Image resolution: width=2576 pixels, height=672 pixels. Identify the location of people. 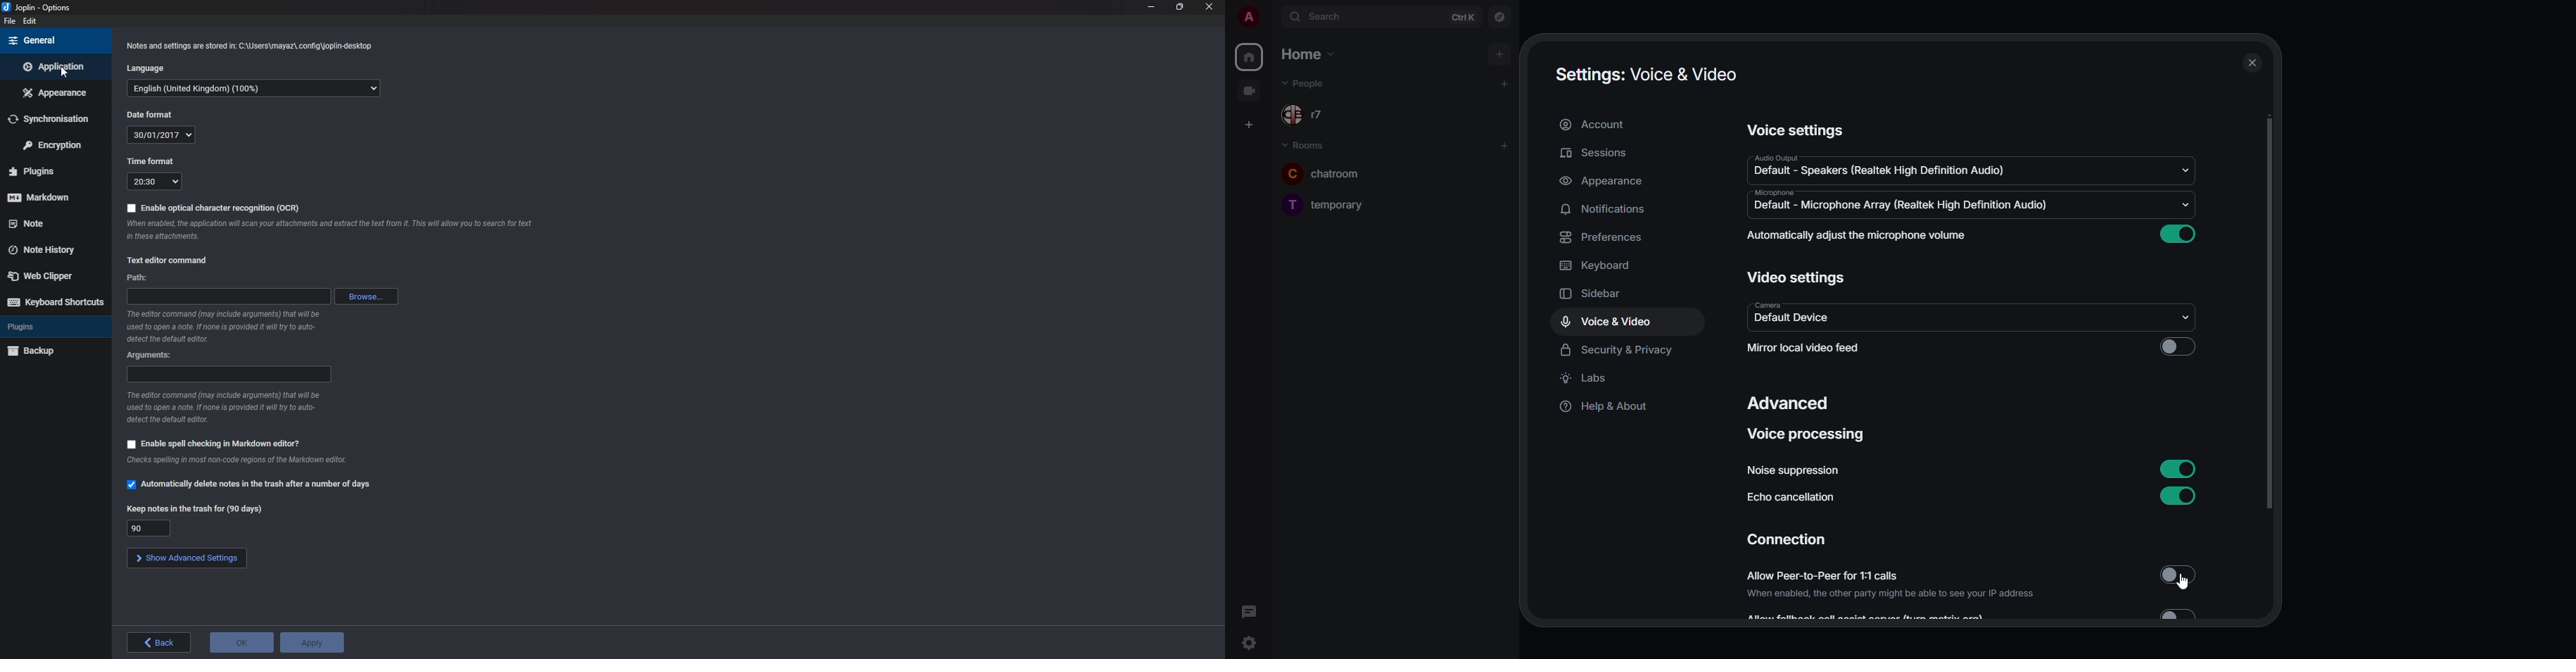
(1314, 83).